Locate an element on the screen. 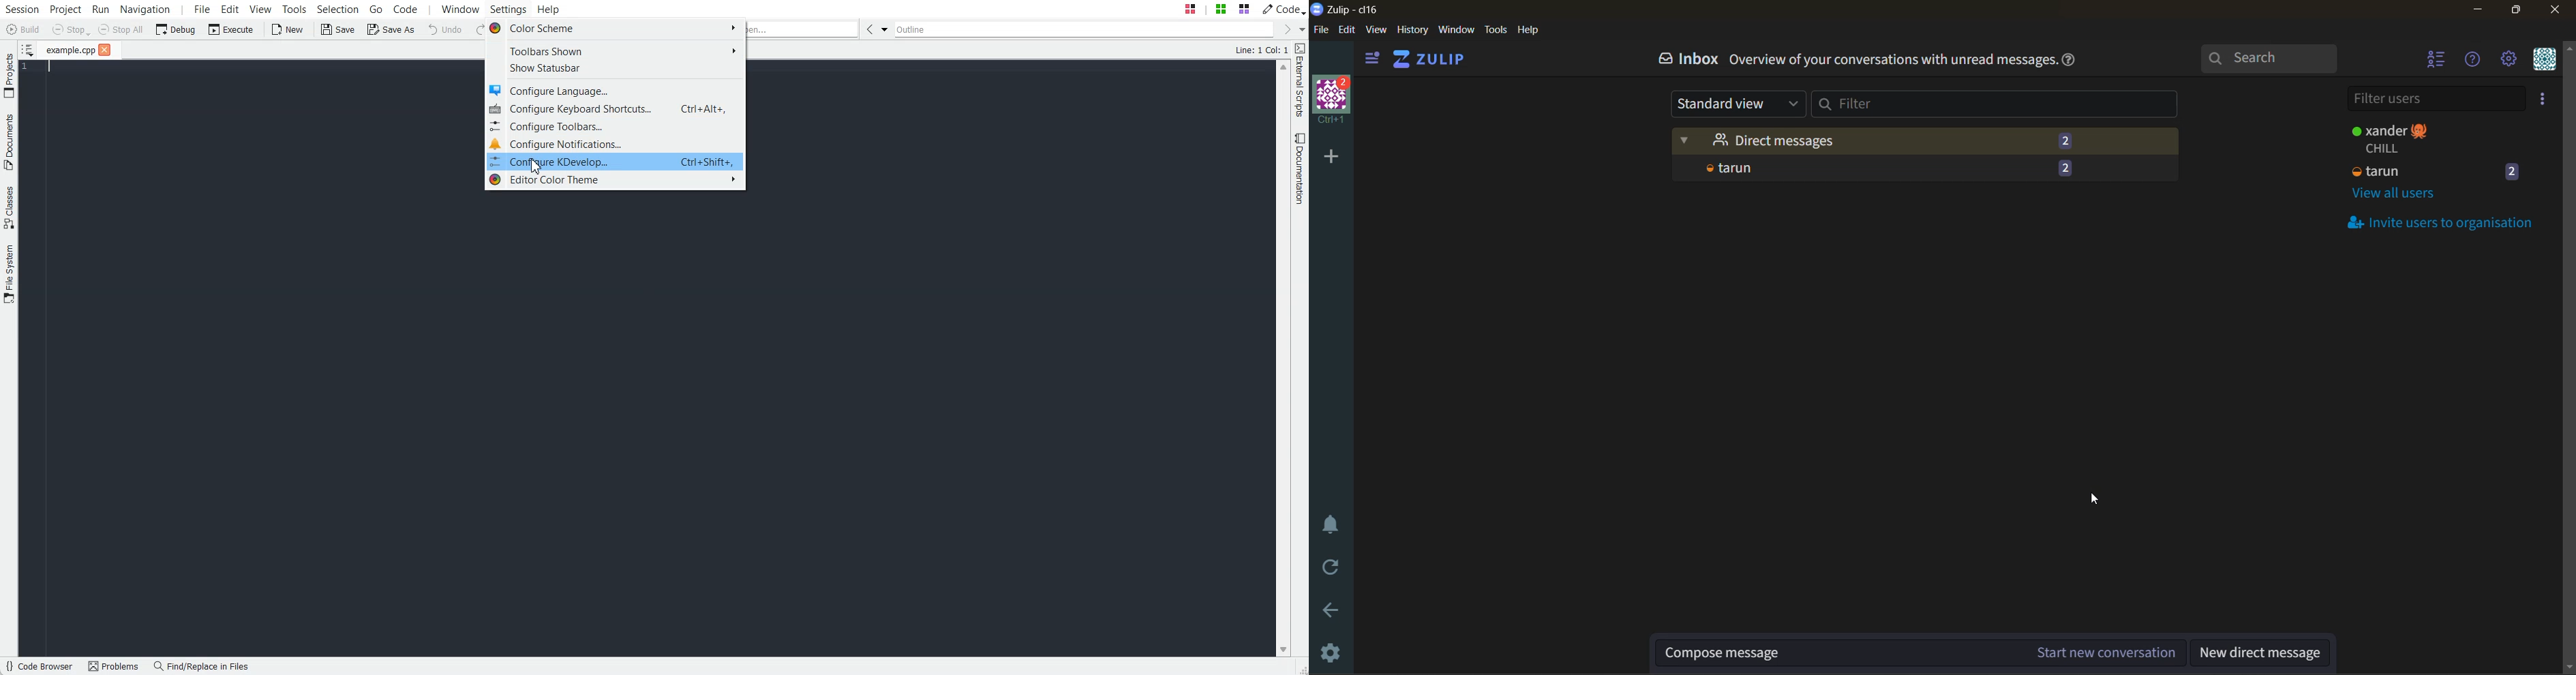  invite users to organisation is located at coordinates (2546, 100).